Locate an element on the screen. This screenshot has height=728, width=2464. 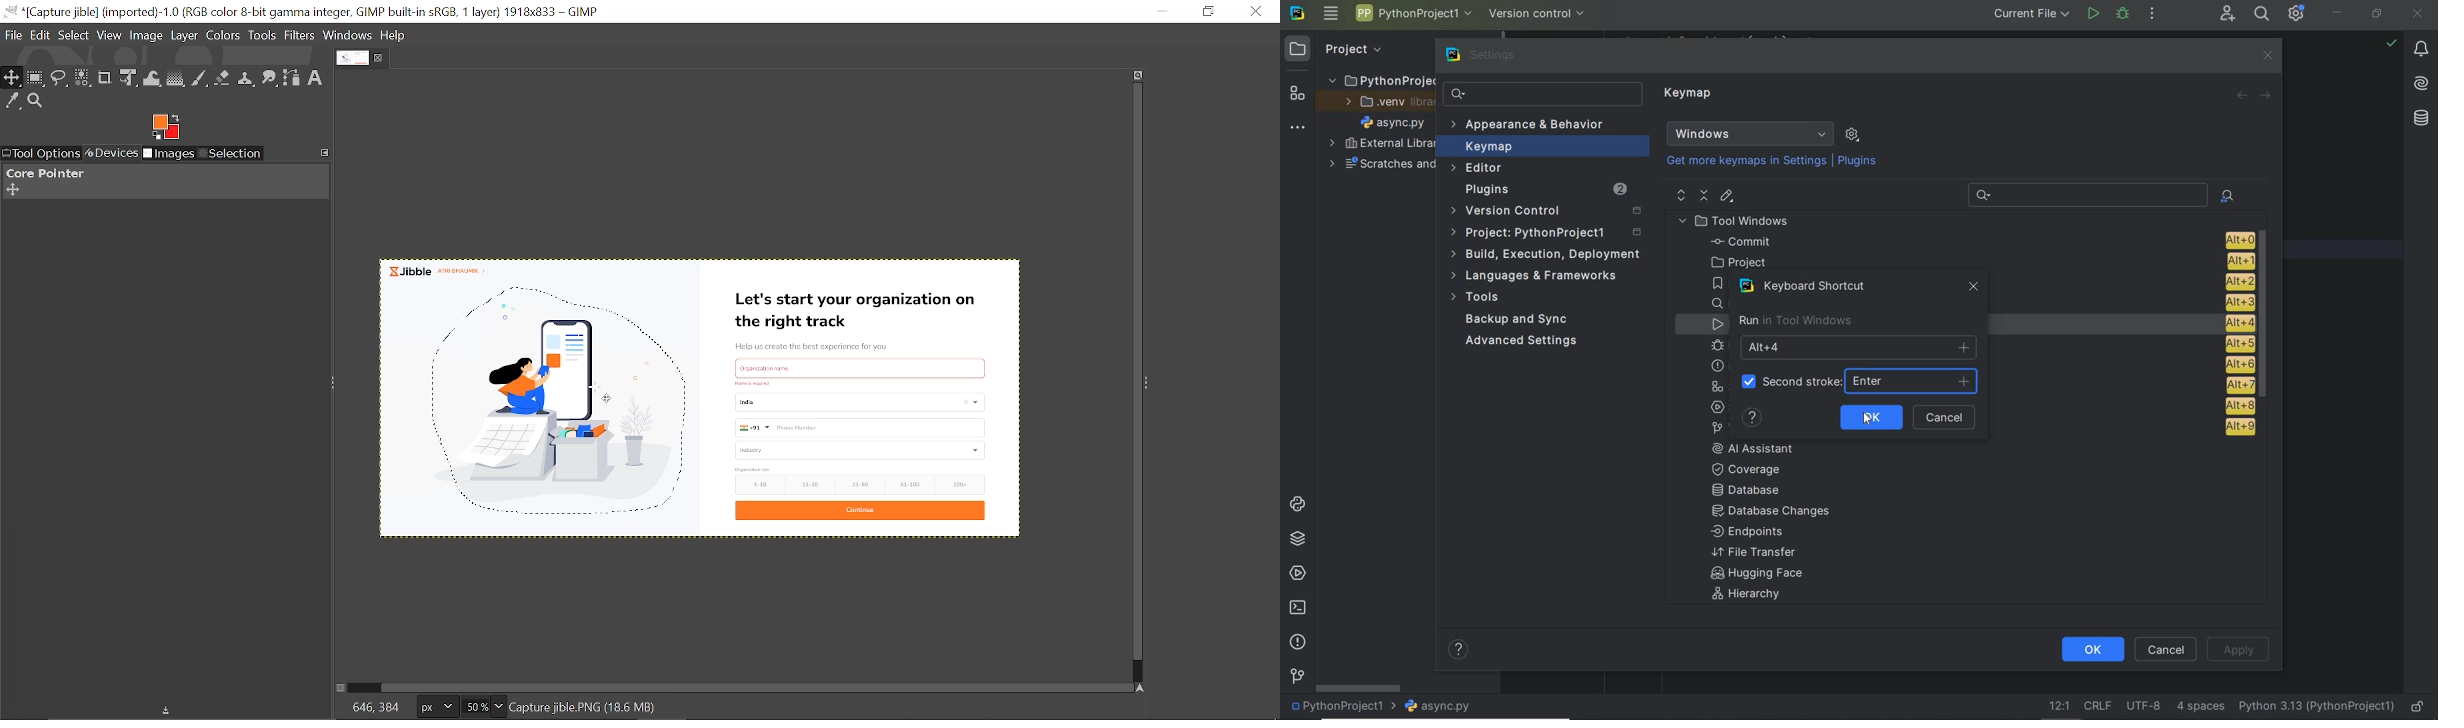
Gradient tool is located at coordinates (177, 79).